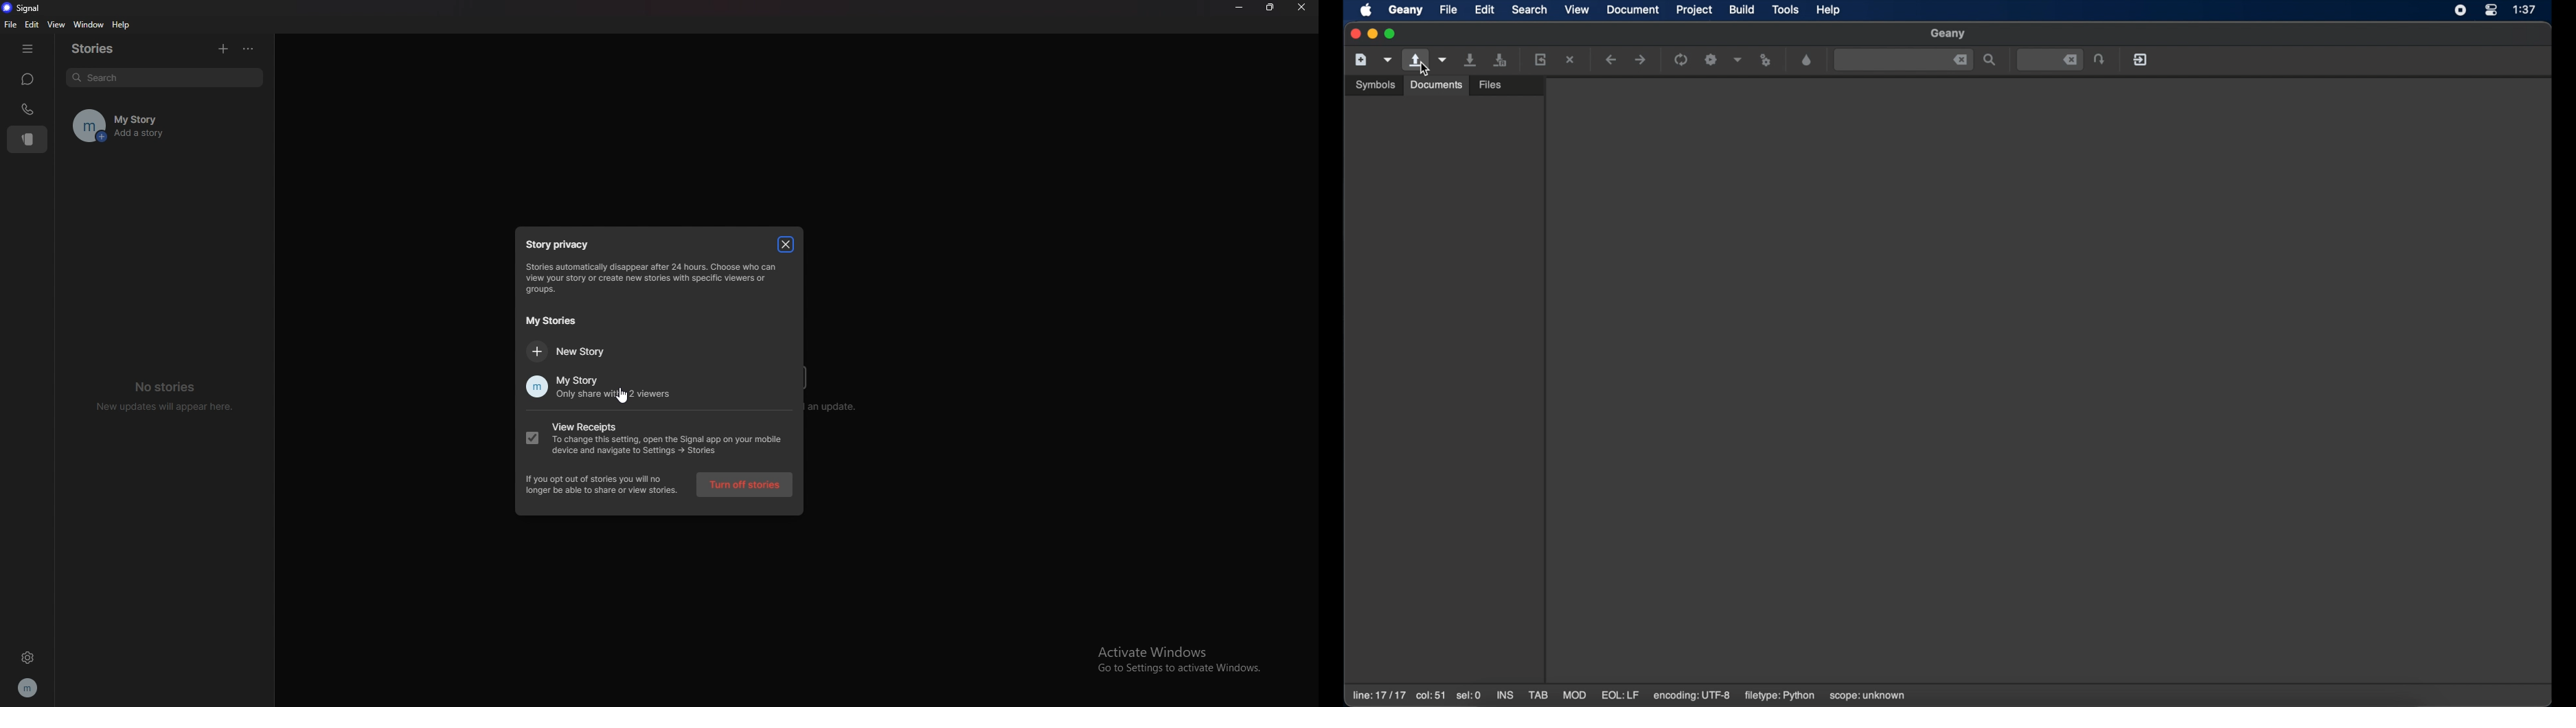 Image resolution: width=2576 pixels, height=728 pixels. I want to click on my stories, so click(556, 320).